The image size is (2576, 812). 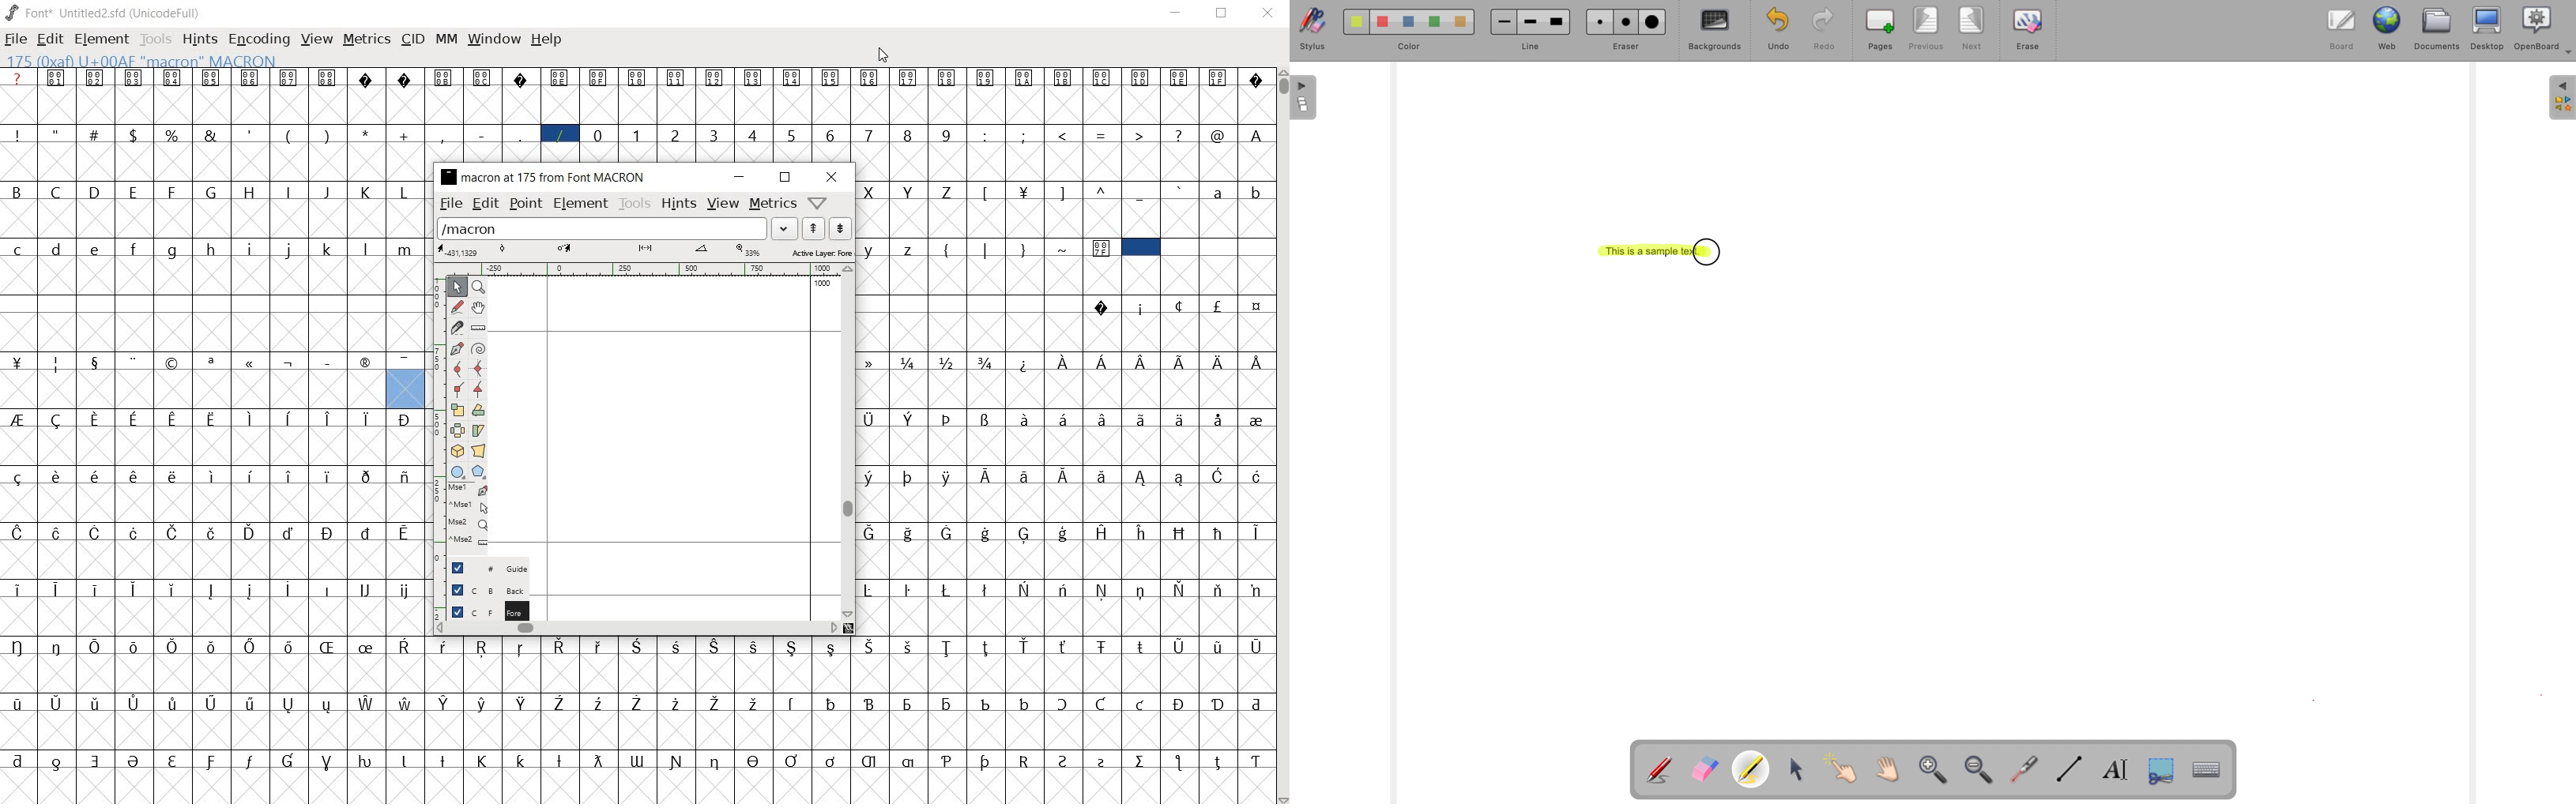 What do you see at coordinates (1063, 532) in the screenshot?
I see `Symbol` at bounding box center [1063, 532].